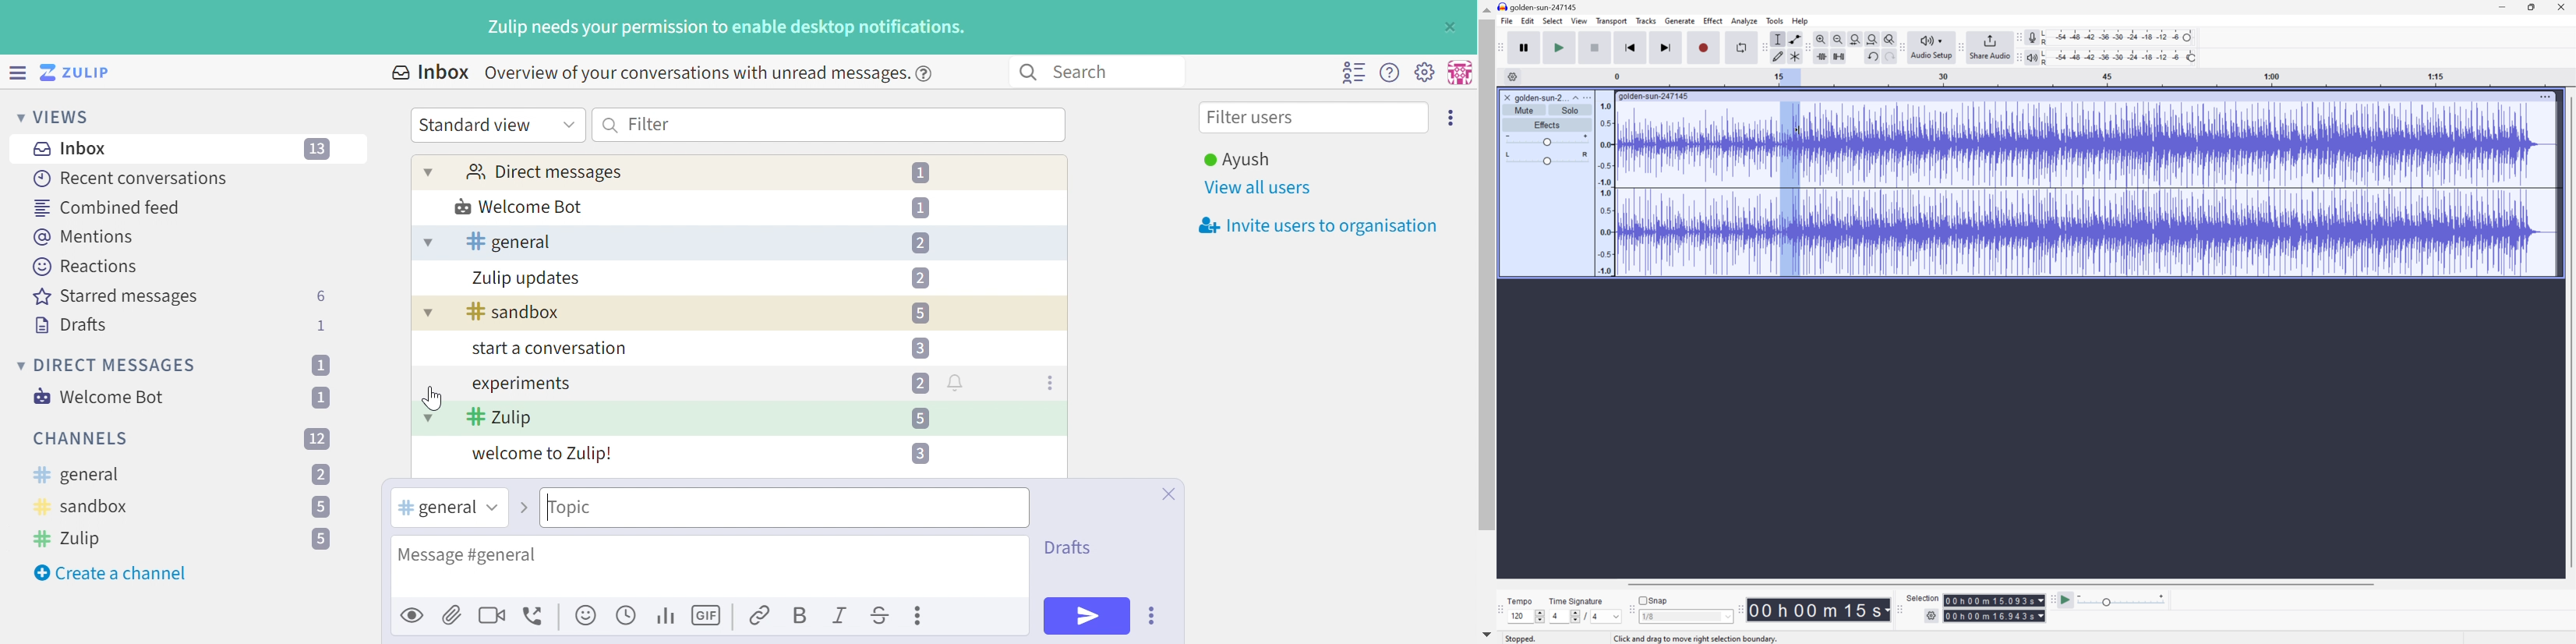  Describe the element at coordinates (132, 178) in the screenshot. I see `Recent conversations` at that location.